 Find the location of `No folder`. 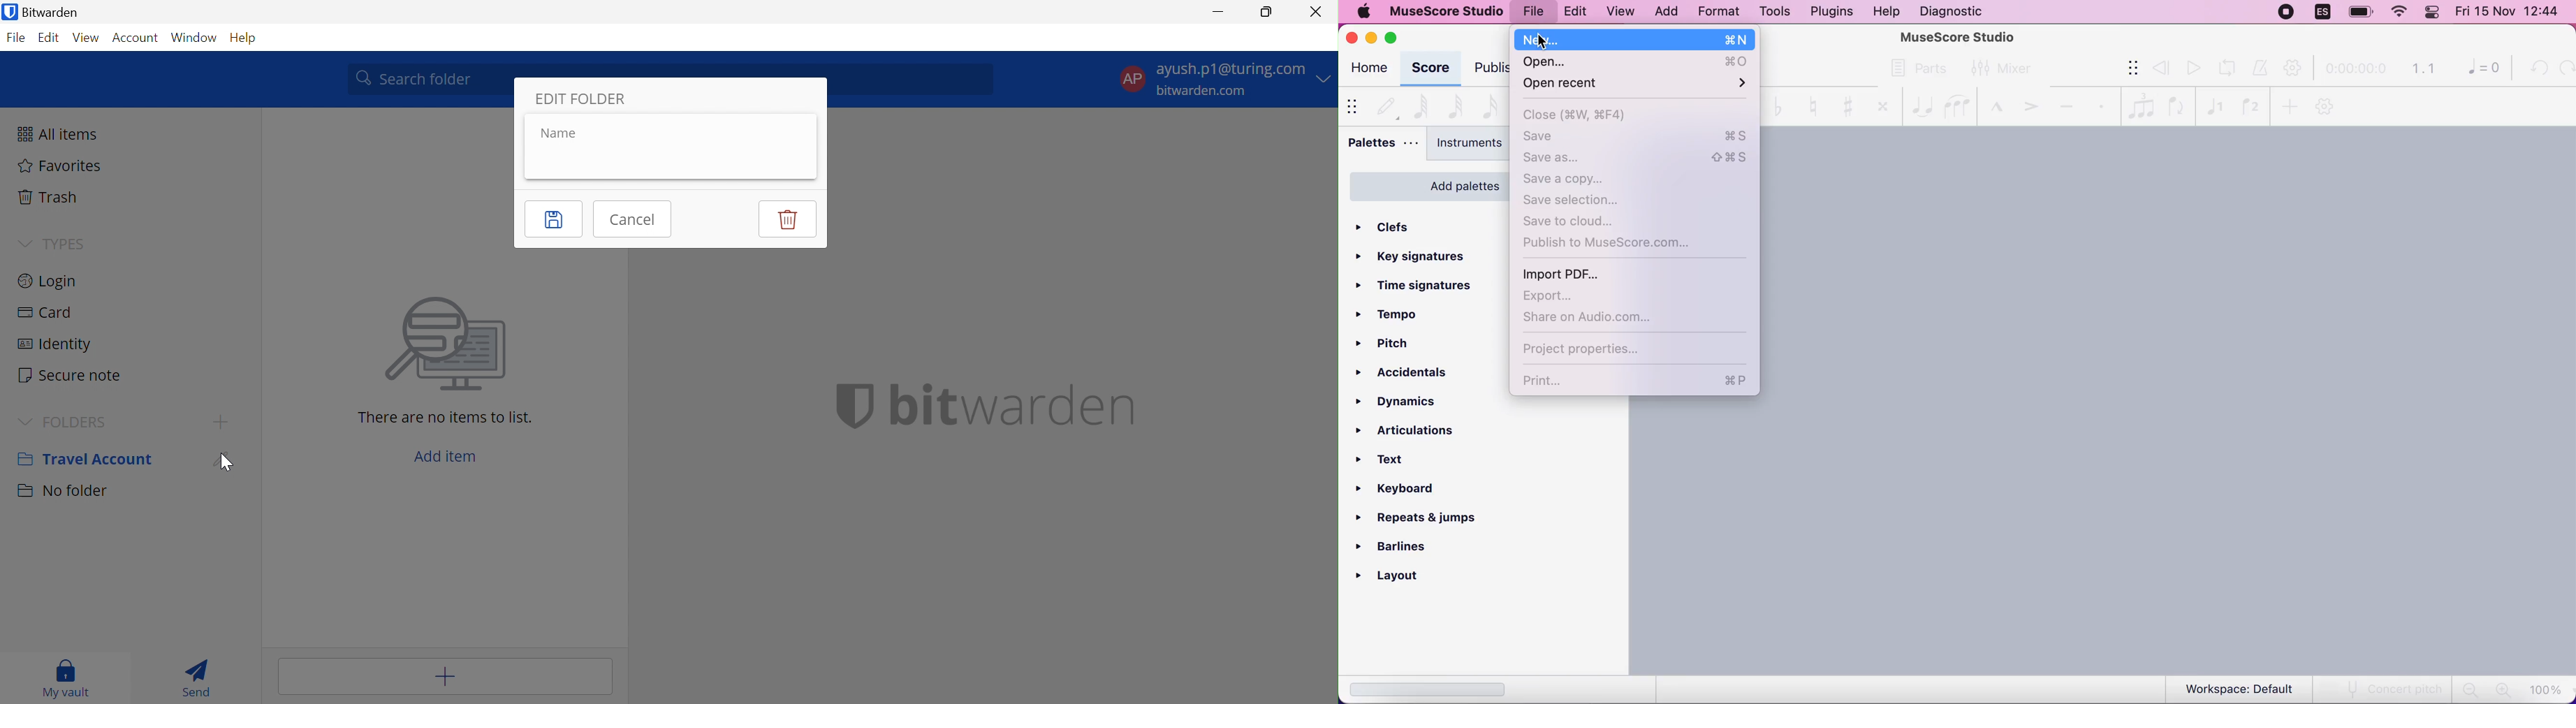

No folder is located at coordinates (62, 494).